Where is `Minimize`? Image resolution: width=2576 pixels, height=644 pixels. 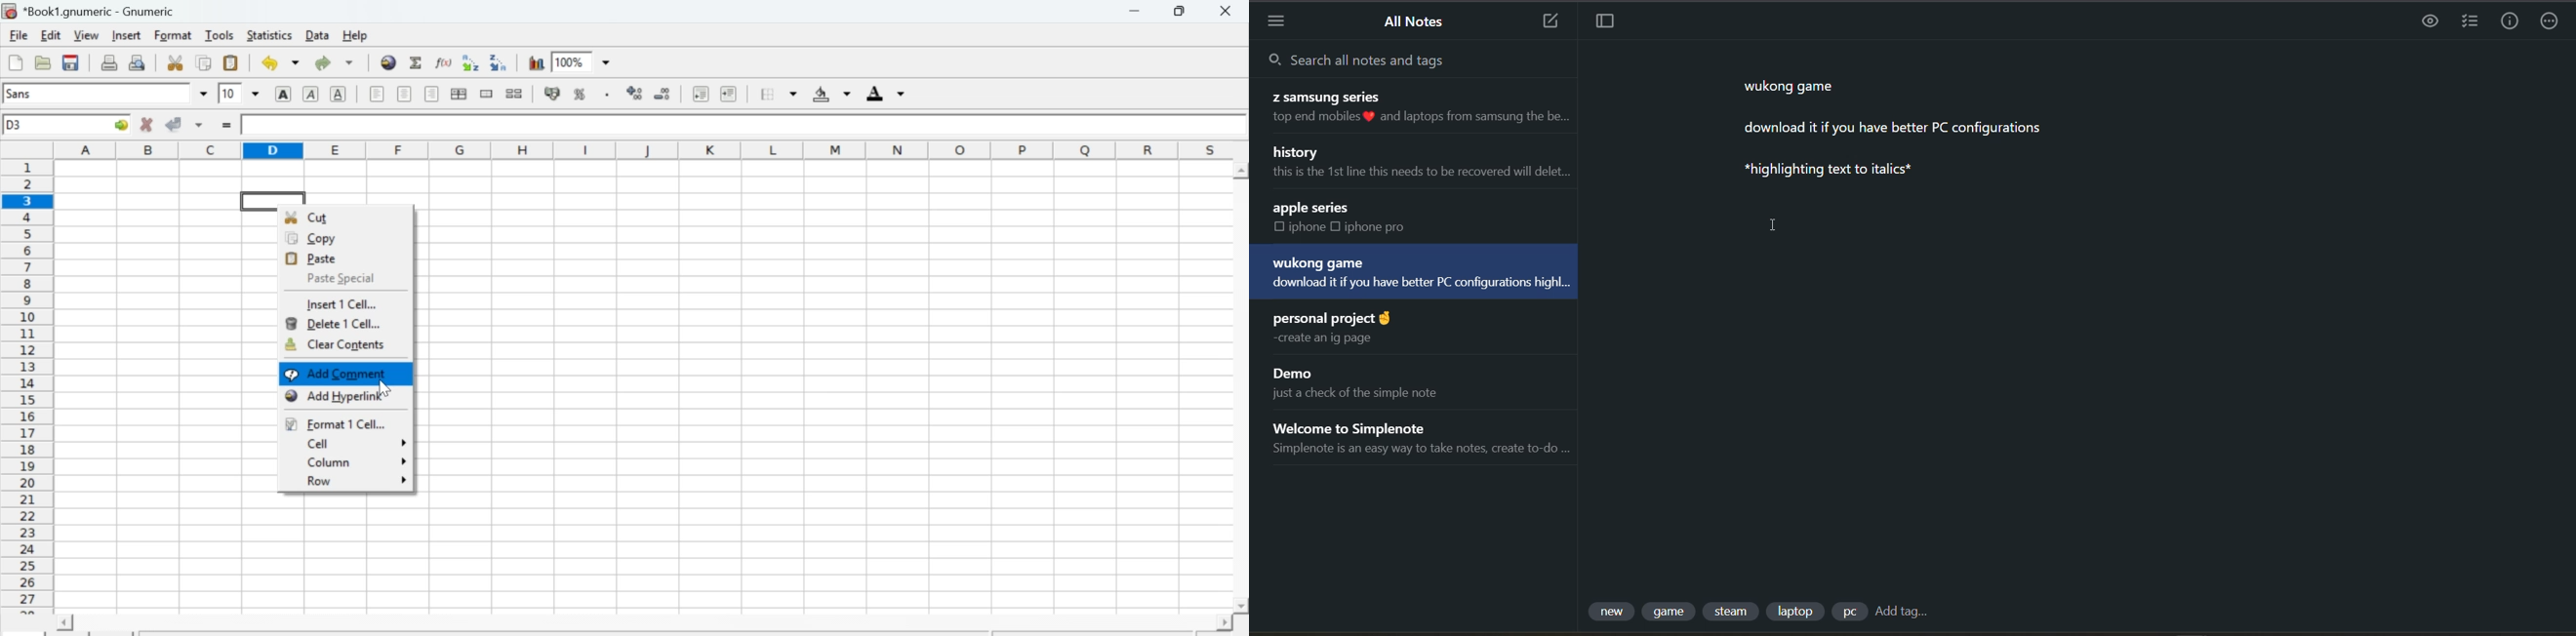
Minimize is located at coordinates (1134, 12).